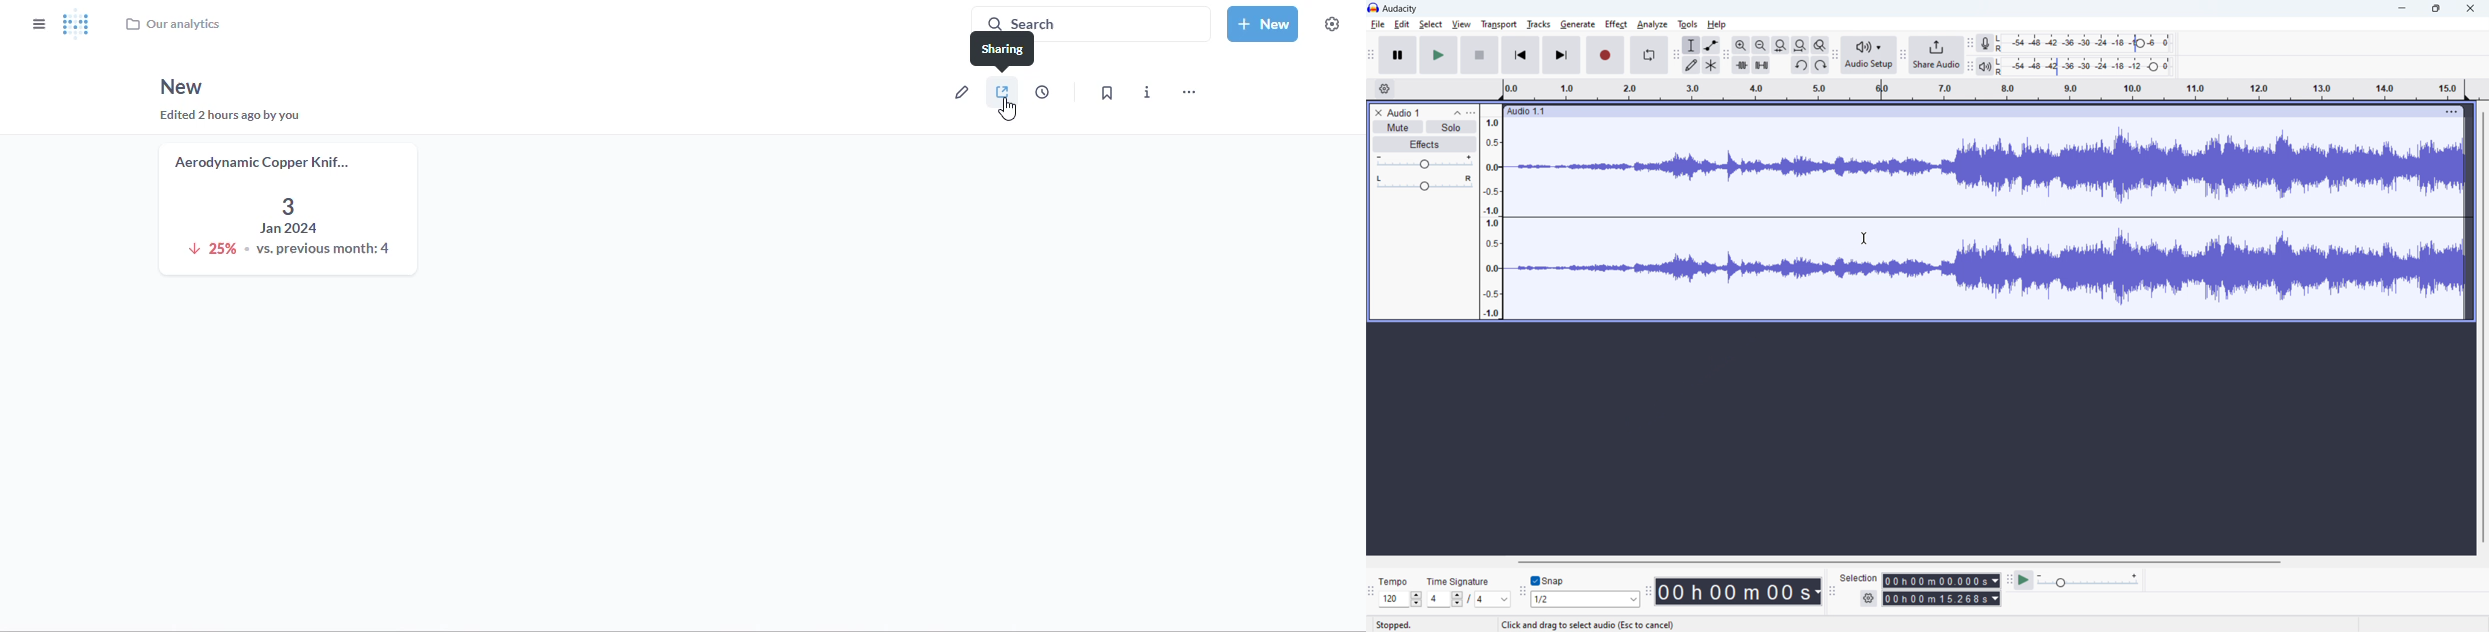  What do you see at coordinates (1781, 45) in the screenshot?
I see `fit selection to width` at bounding box center [1781, 45].